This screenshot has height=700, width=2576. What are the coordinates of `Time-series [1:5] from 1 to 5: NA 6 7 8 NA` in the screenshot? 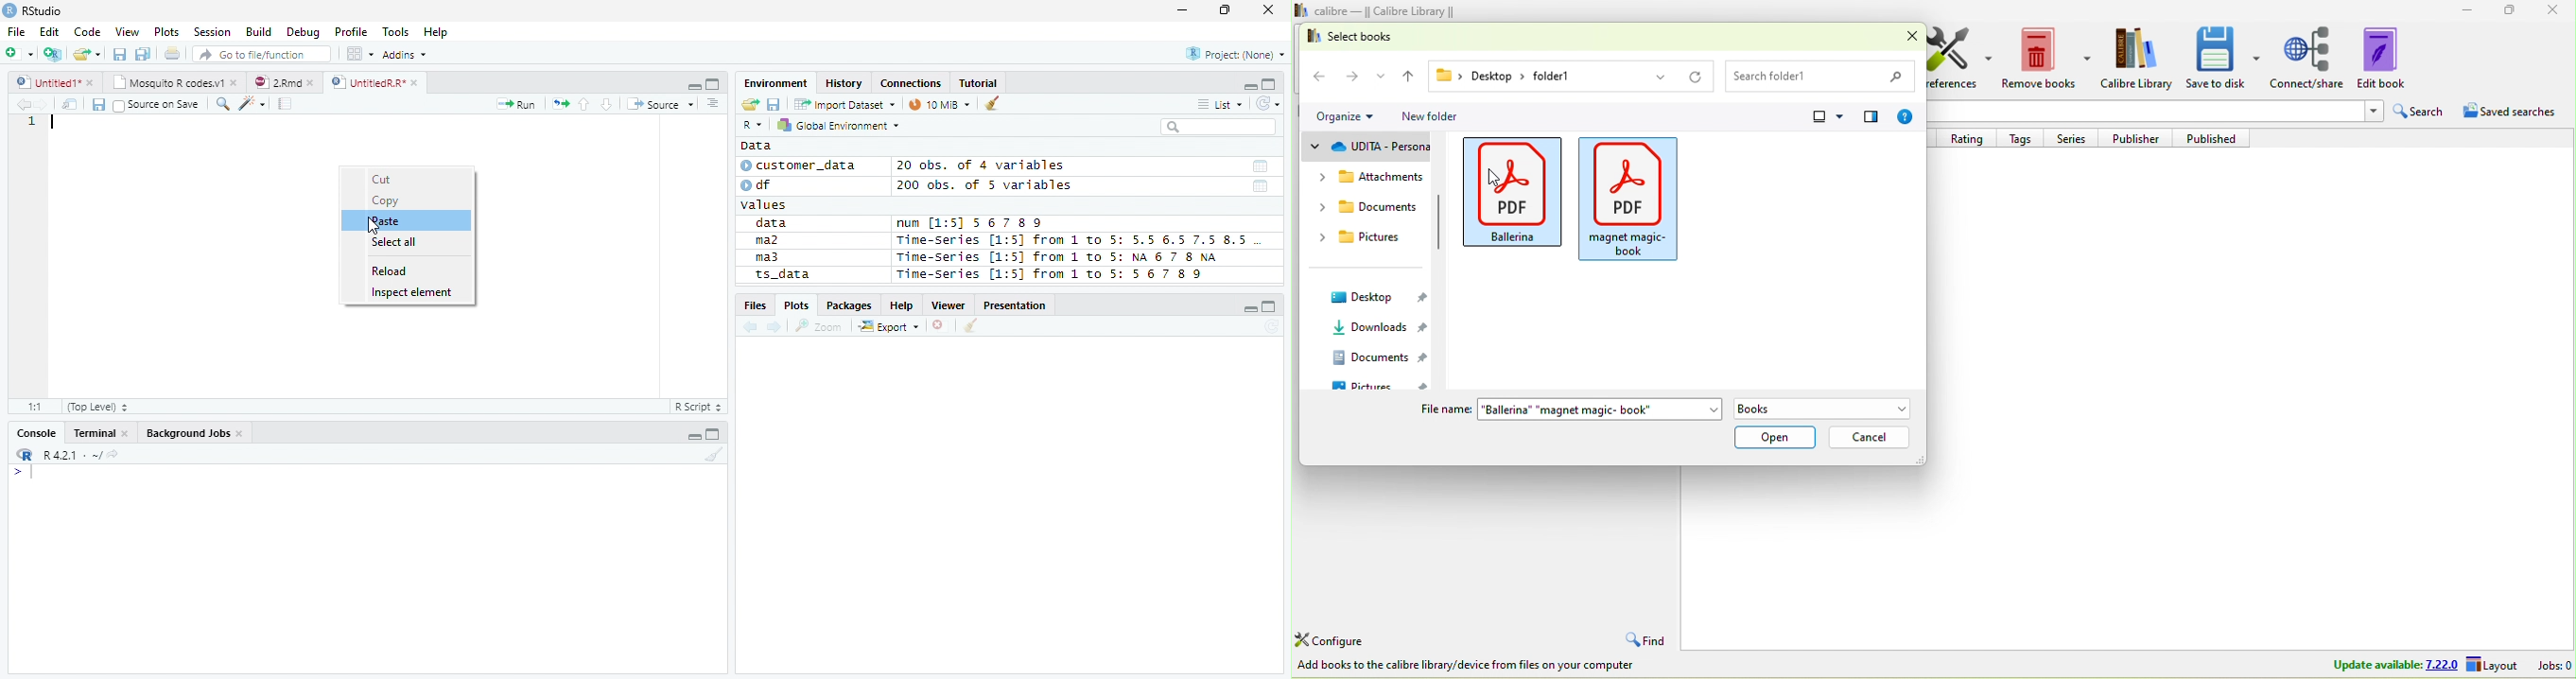 It's located at (1065, 258).